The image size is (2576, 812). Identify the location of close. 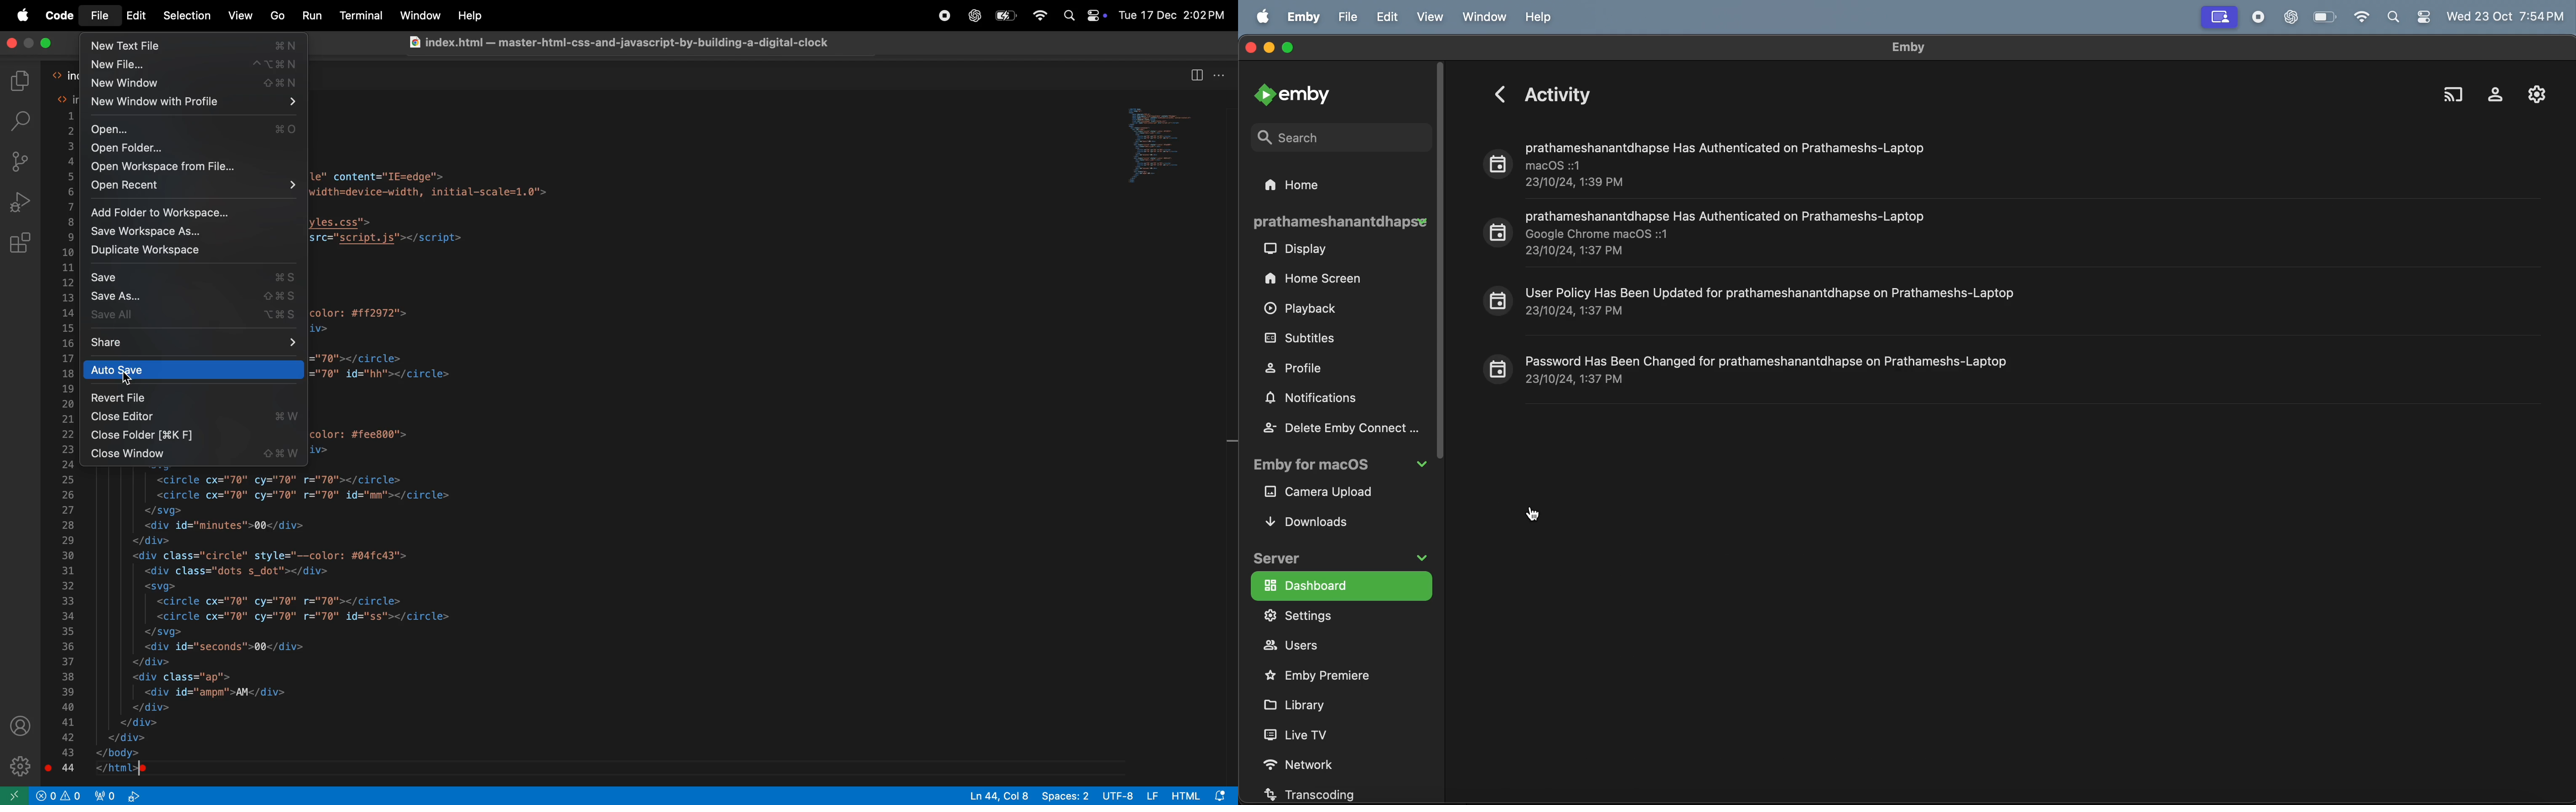
(47, 44).